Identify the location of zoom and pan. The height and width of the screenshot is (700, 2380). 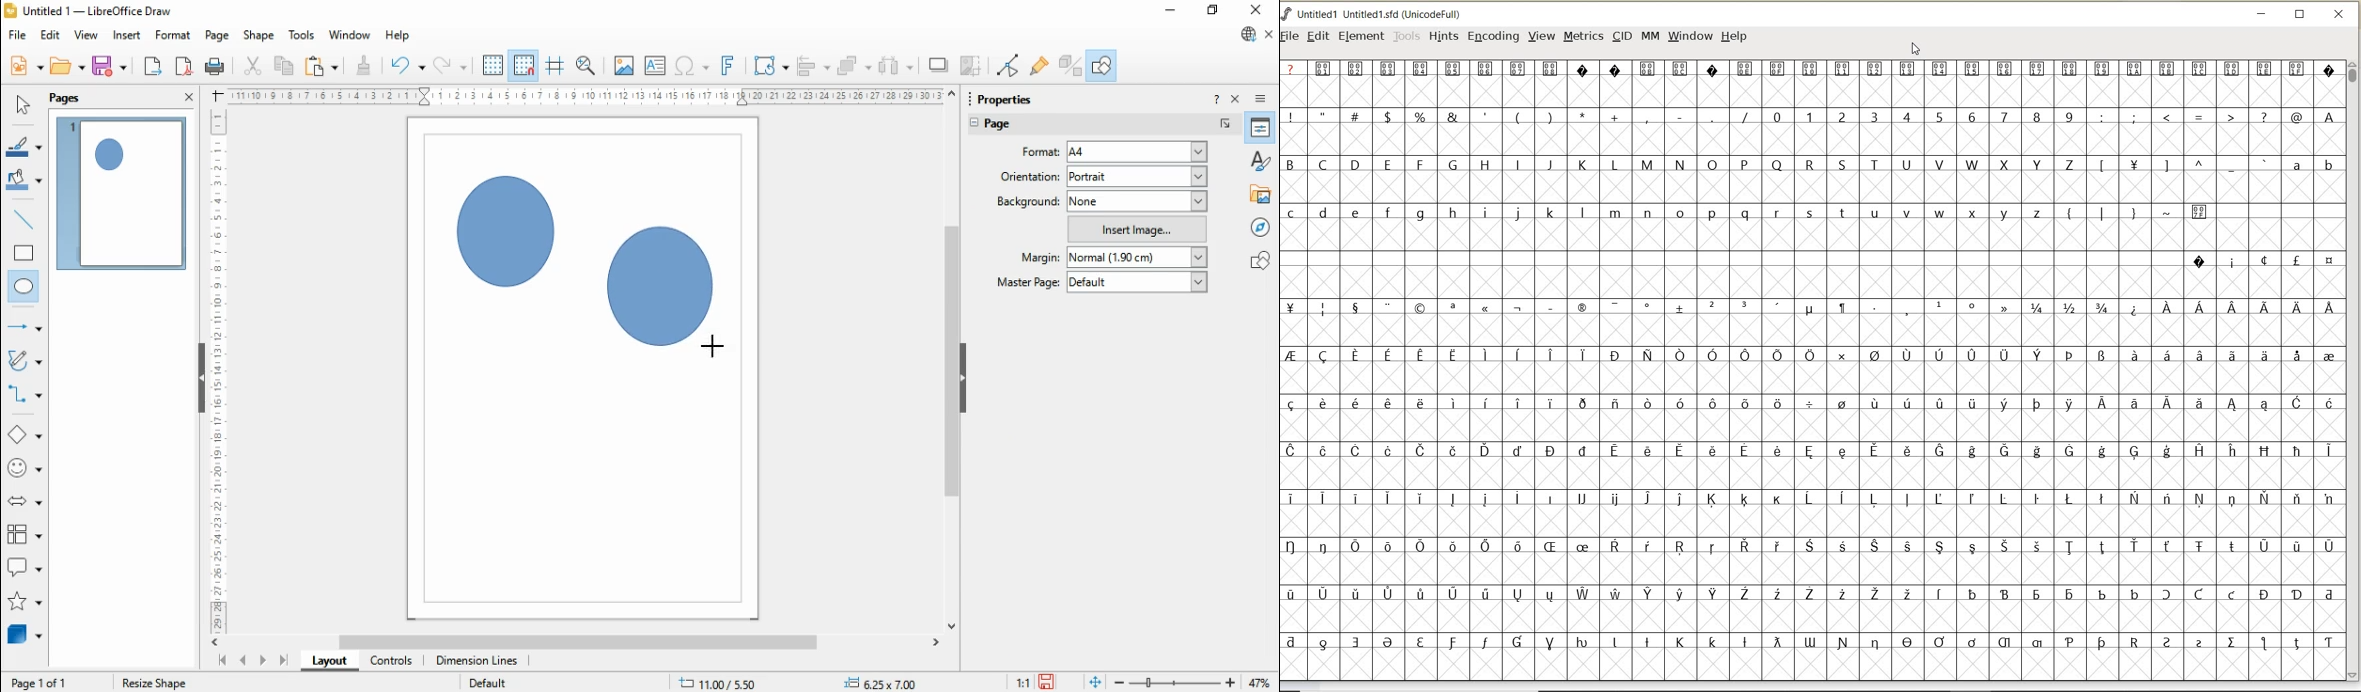
(586, 66).